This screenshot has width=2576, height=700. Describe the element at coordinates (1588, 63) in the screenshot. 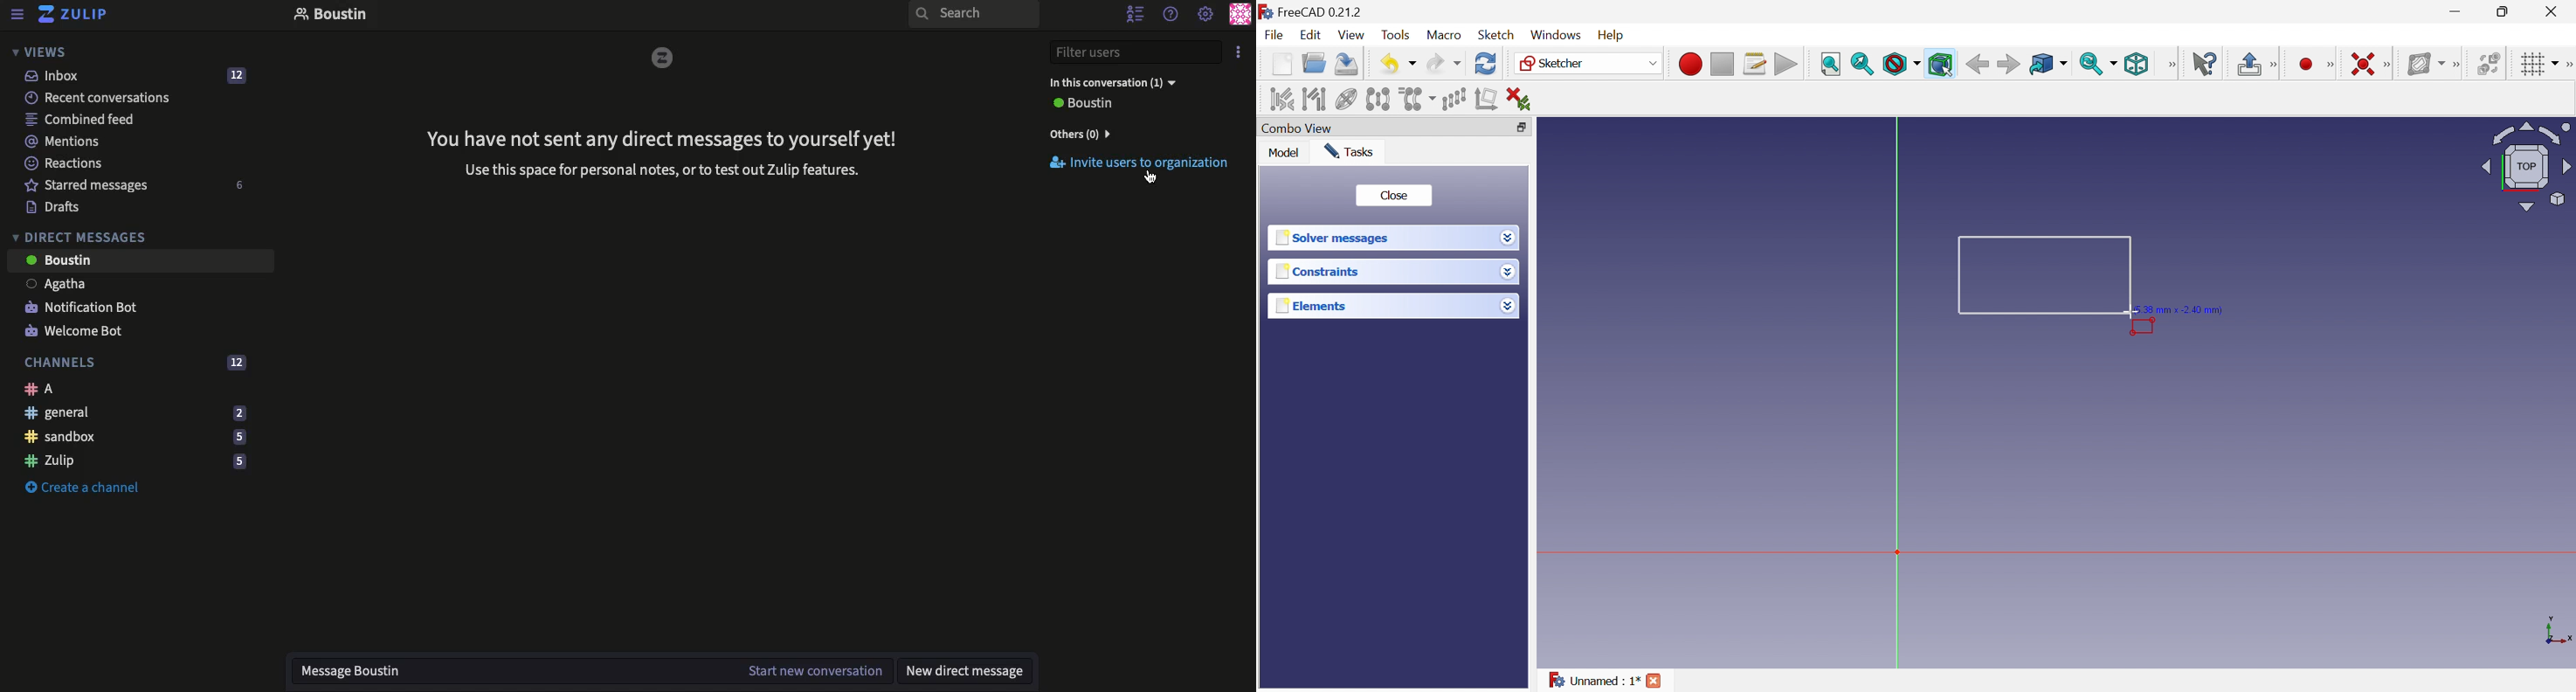

I see `Sketcher` at that location.